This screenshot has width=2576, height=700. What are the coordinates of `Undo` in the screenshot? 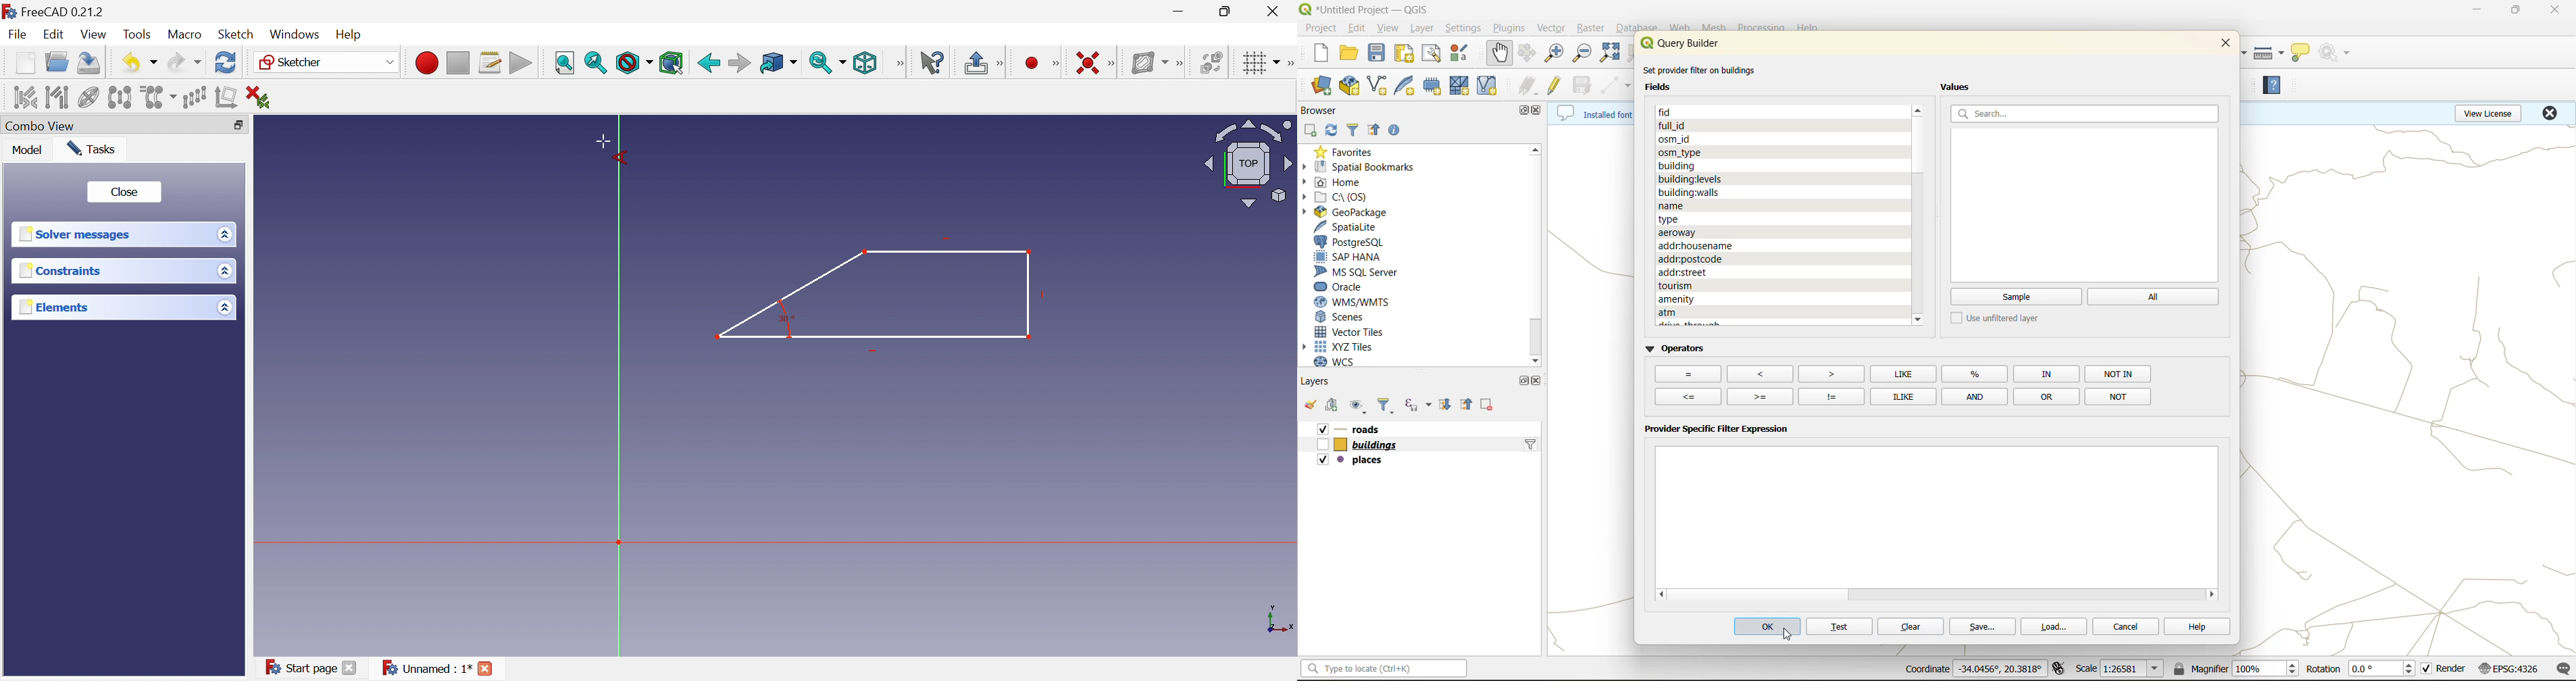 It's located at (128, 61).